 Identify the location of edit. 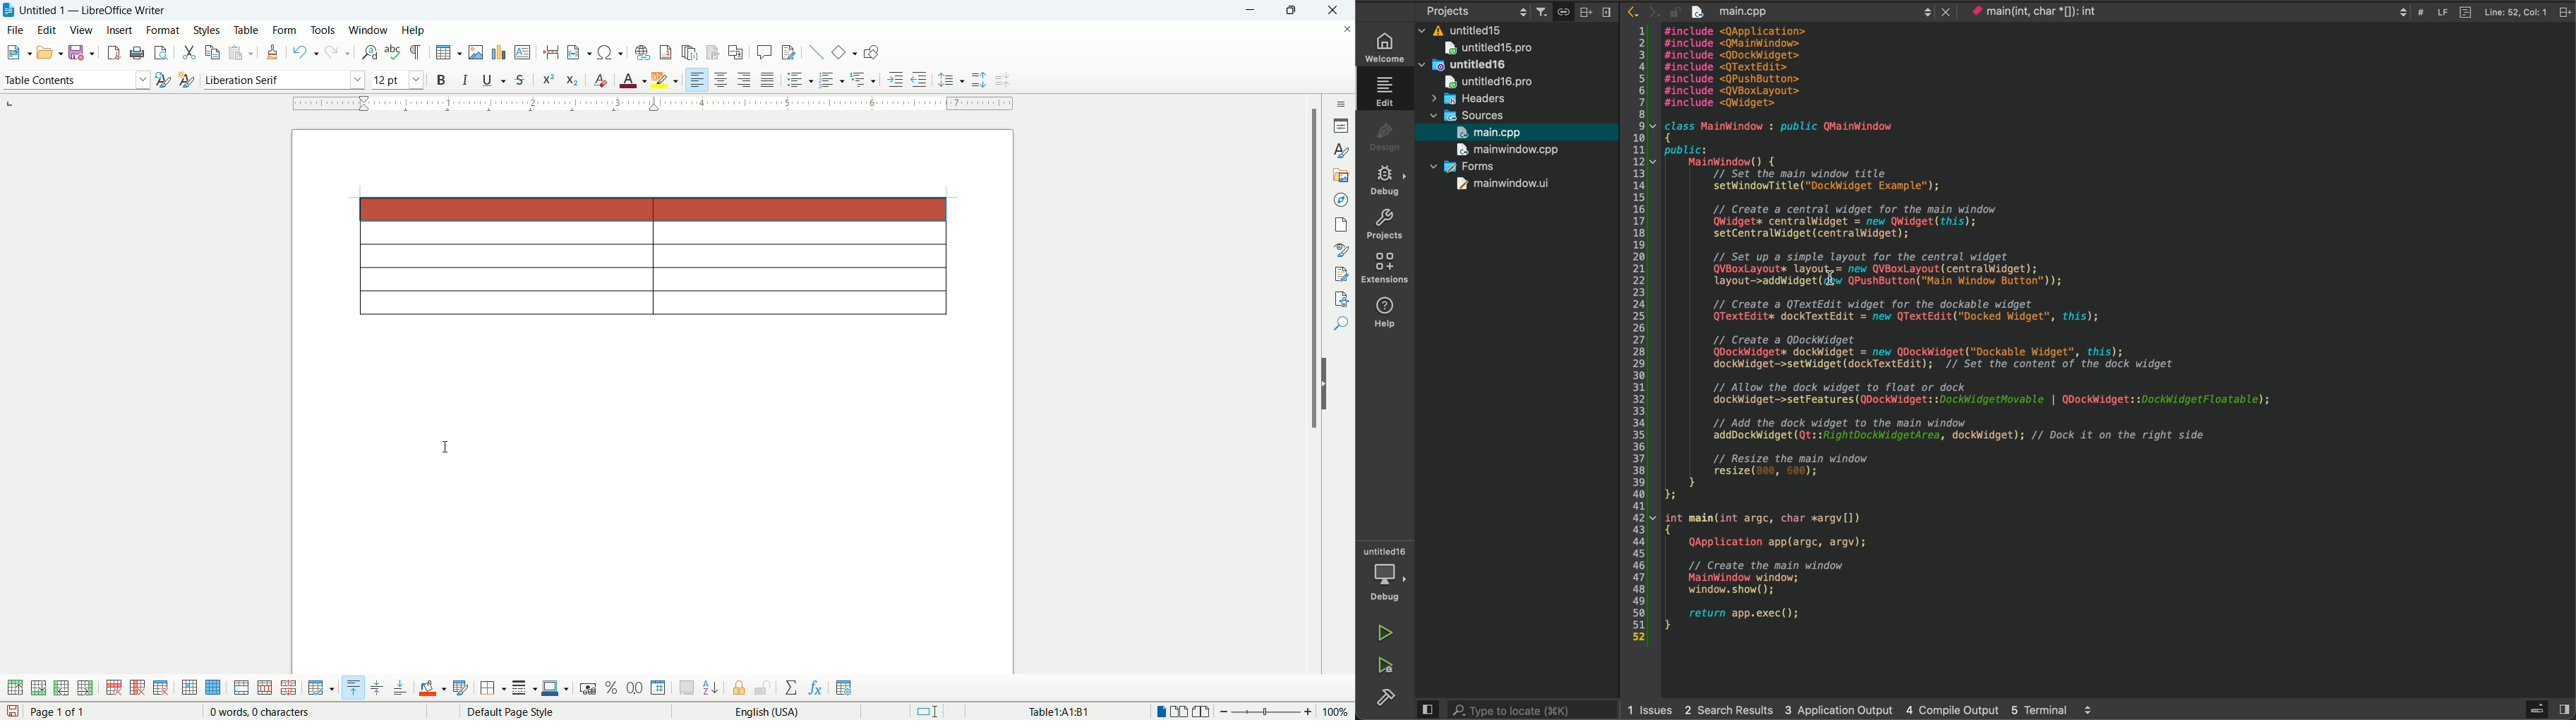
(46, 30).